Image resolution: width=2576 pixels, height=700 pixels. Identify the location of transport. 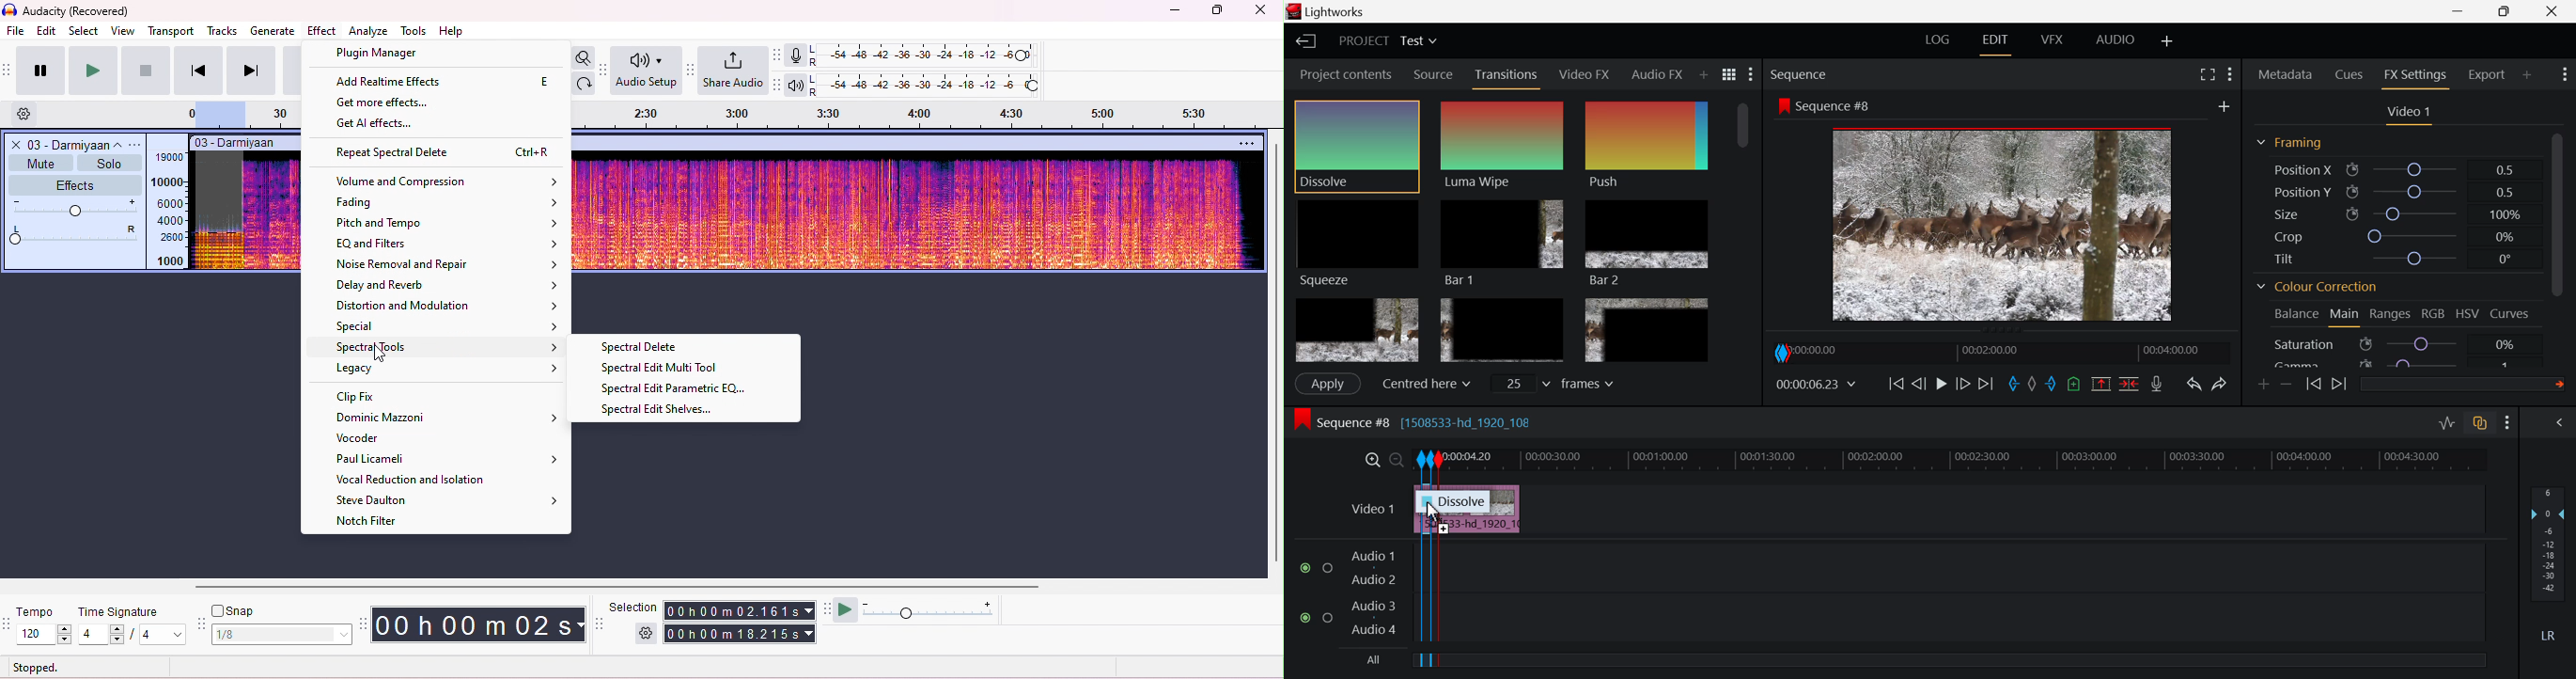
(171, 32).